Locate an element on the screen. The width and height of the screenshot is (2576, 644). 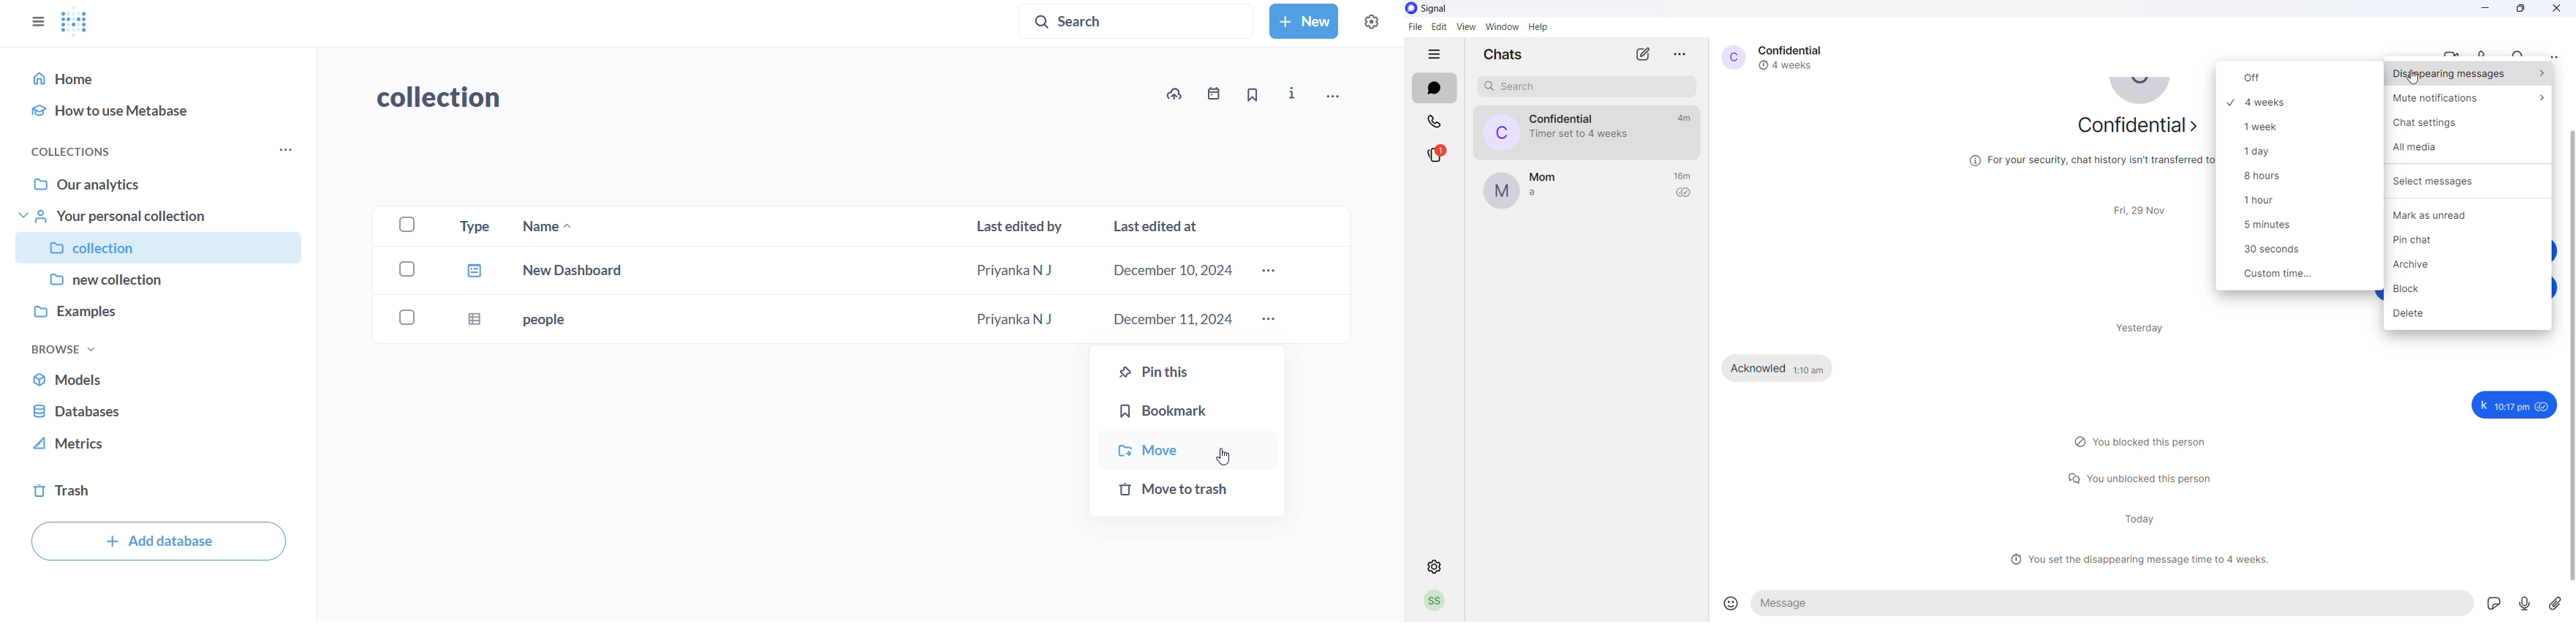
view is located at coordinates (1466, 27).